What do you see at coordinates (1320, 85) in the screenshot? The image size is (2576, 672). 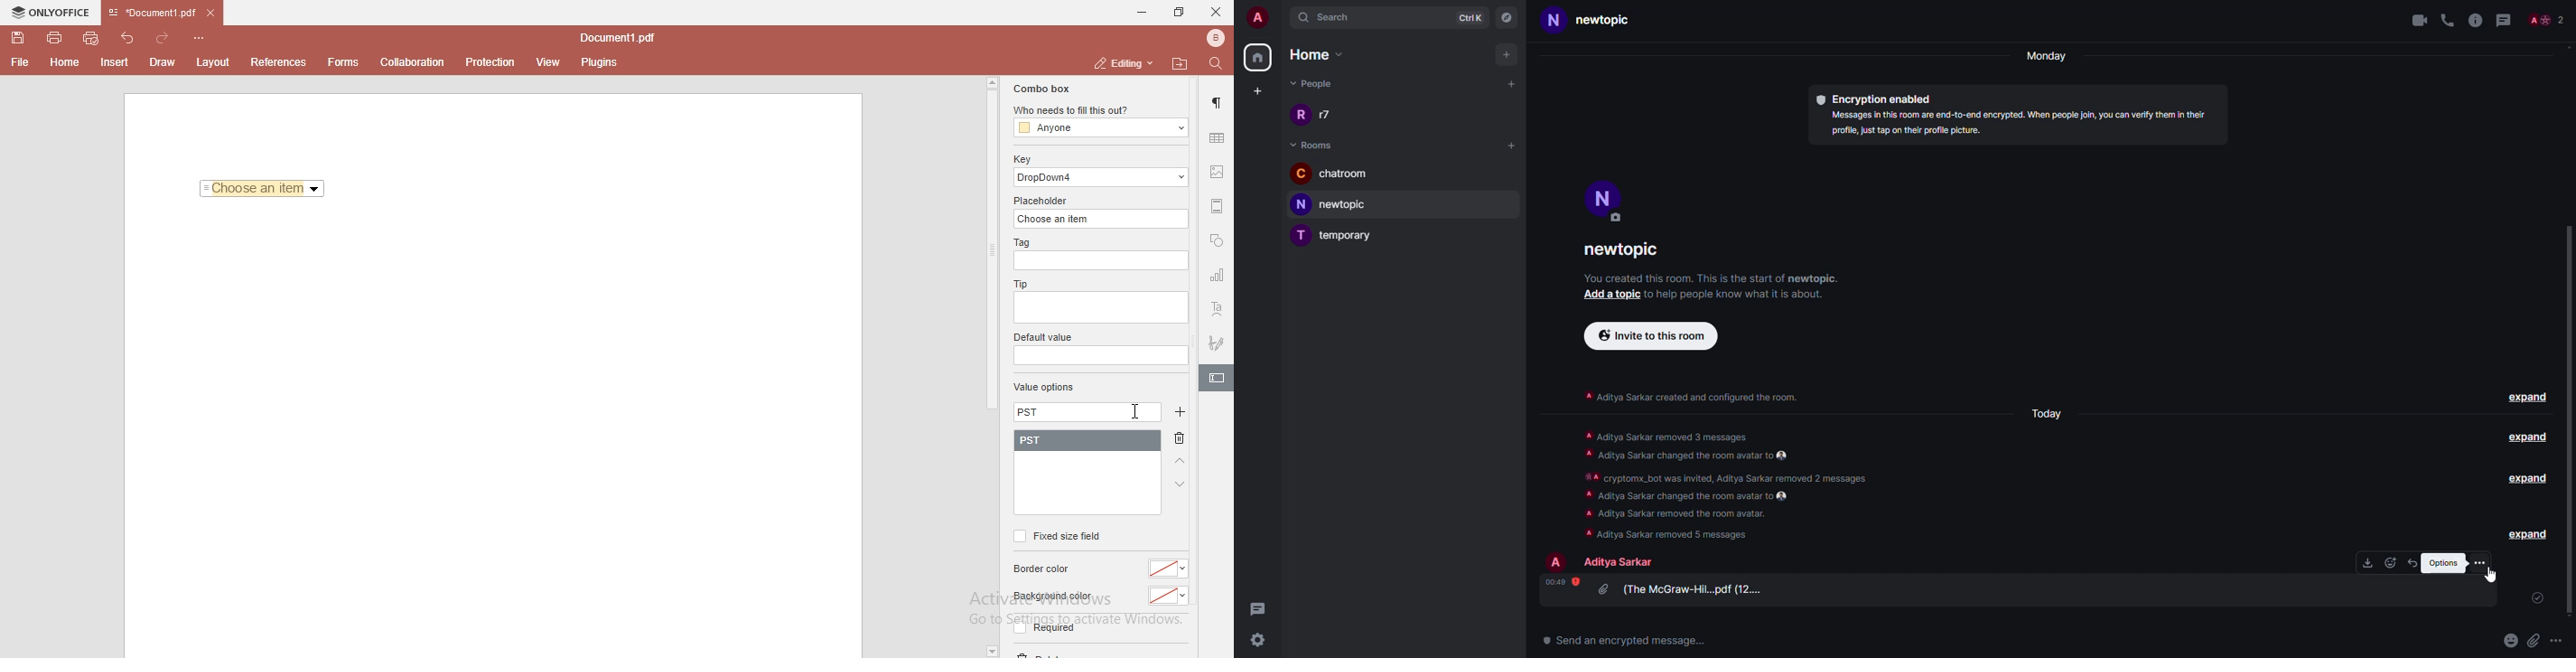 I see `people` at bounding box center [1320, 85].